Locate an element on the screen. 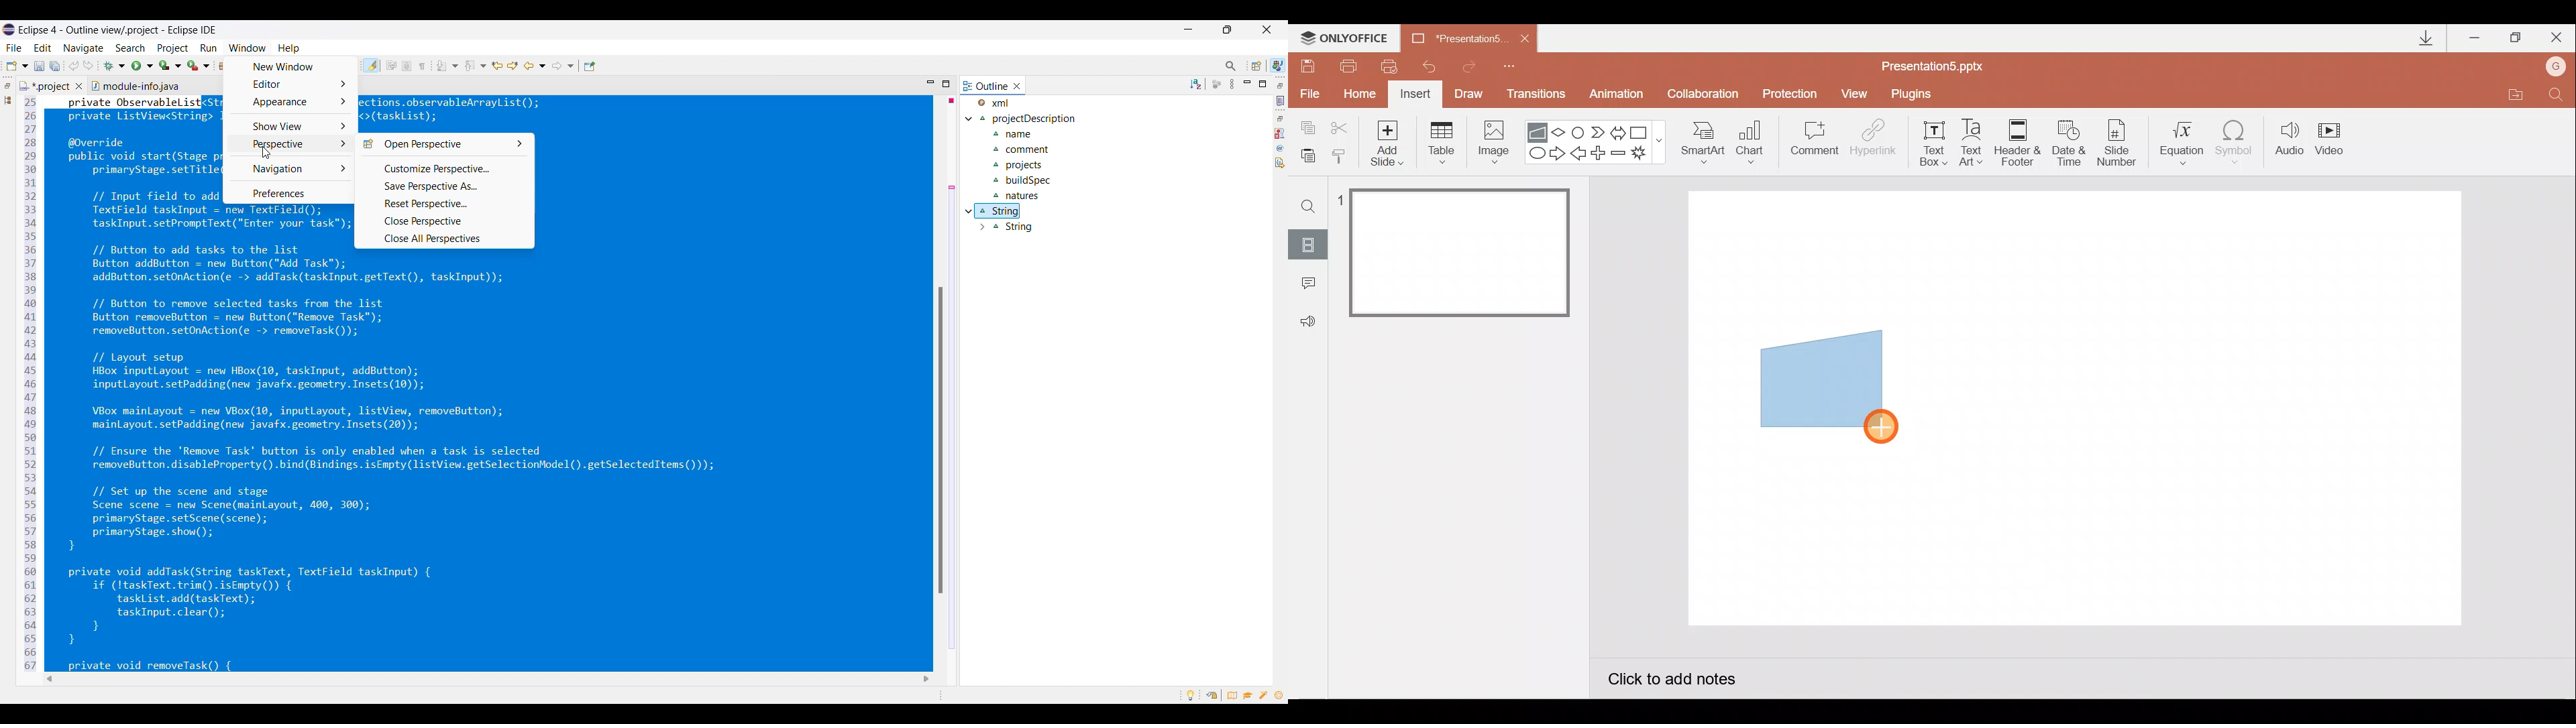  Draw is located at coordinates (1469, 93).